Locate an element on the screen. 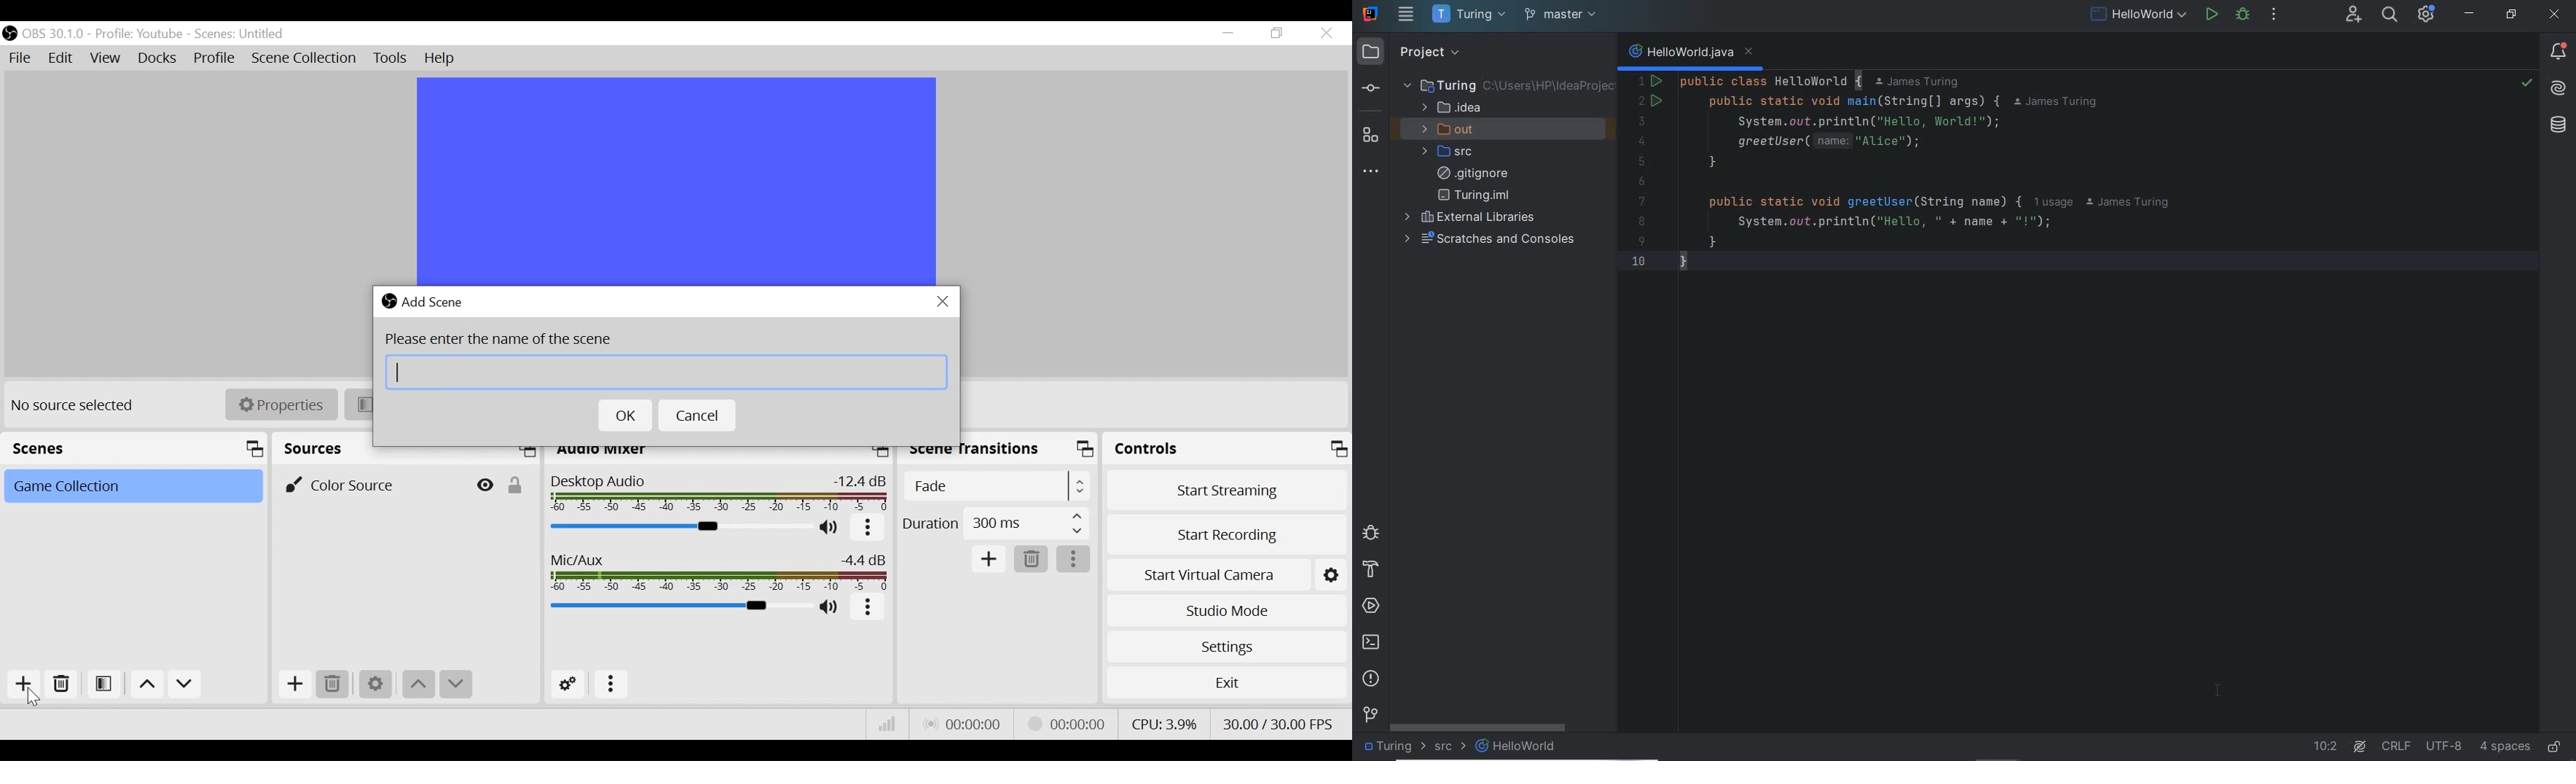 The width and height of the screenshot is (2576, 784). Mic/Aux is located at coordinates (678, 607).